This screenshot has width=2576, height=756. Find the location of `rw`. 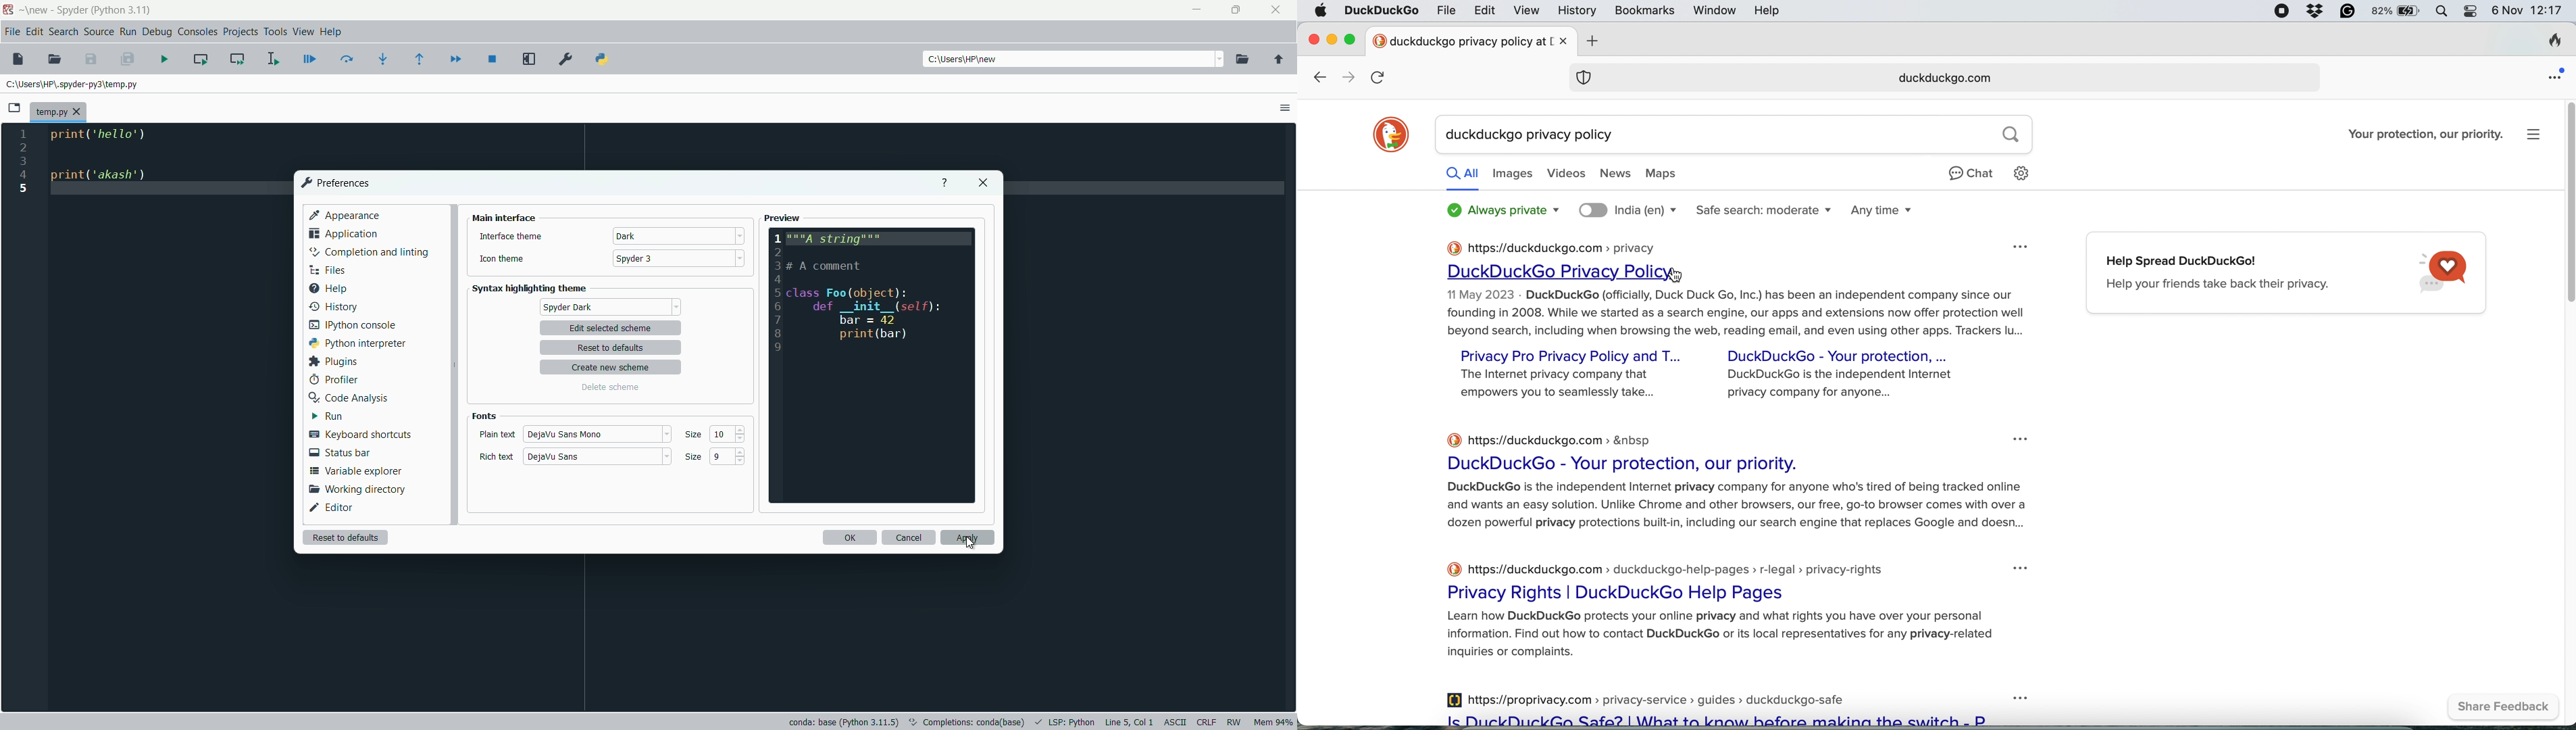

rw is located at coordinates (1236, 722).